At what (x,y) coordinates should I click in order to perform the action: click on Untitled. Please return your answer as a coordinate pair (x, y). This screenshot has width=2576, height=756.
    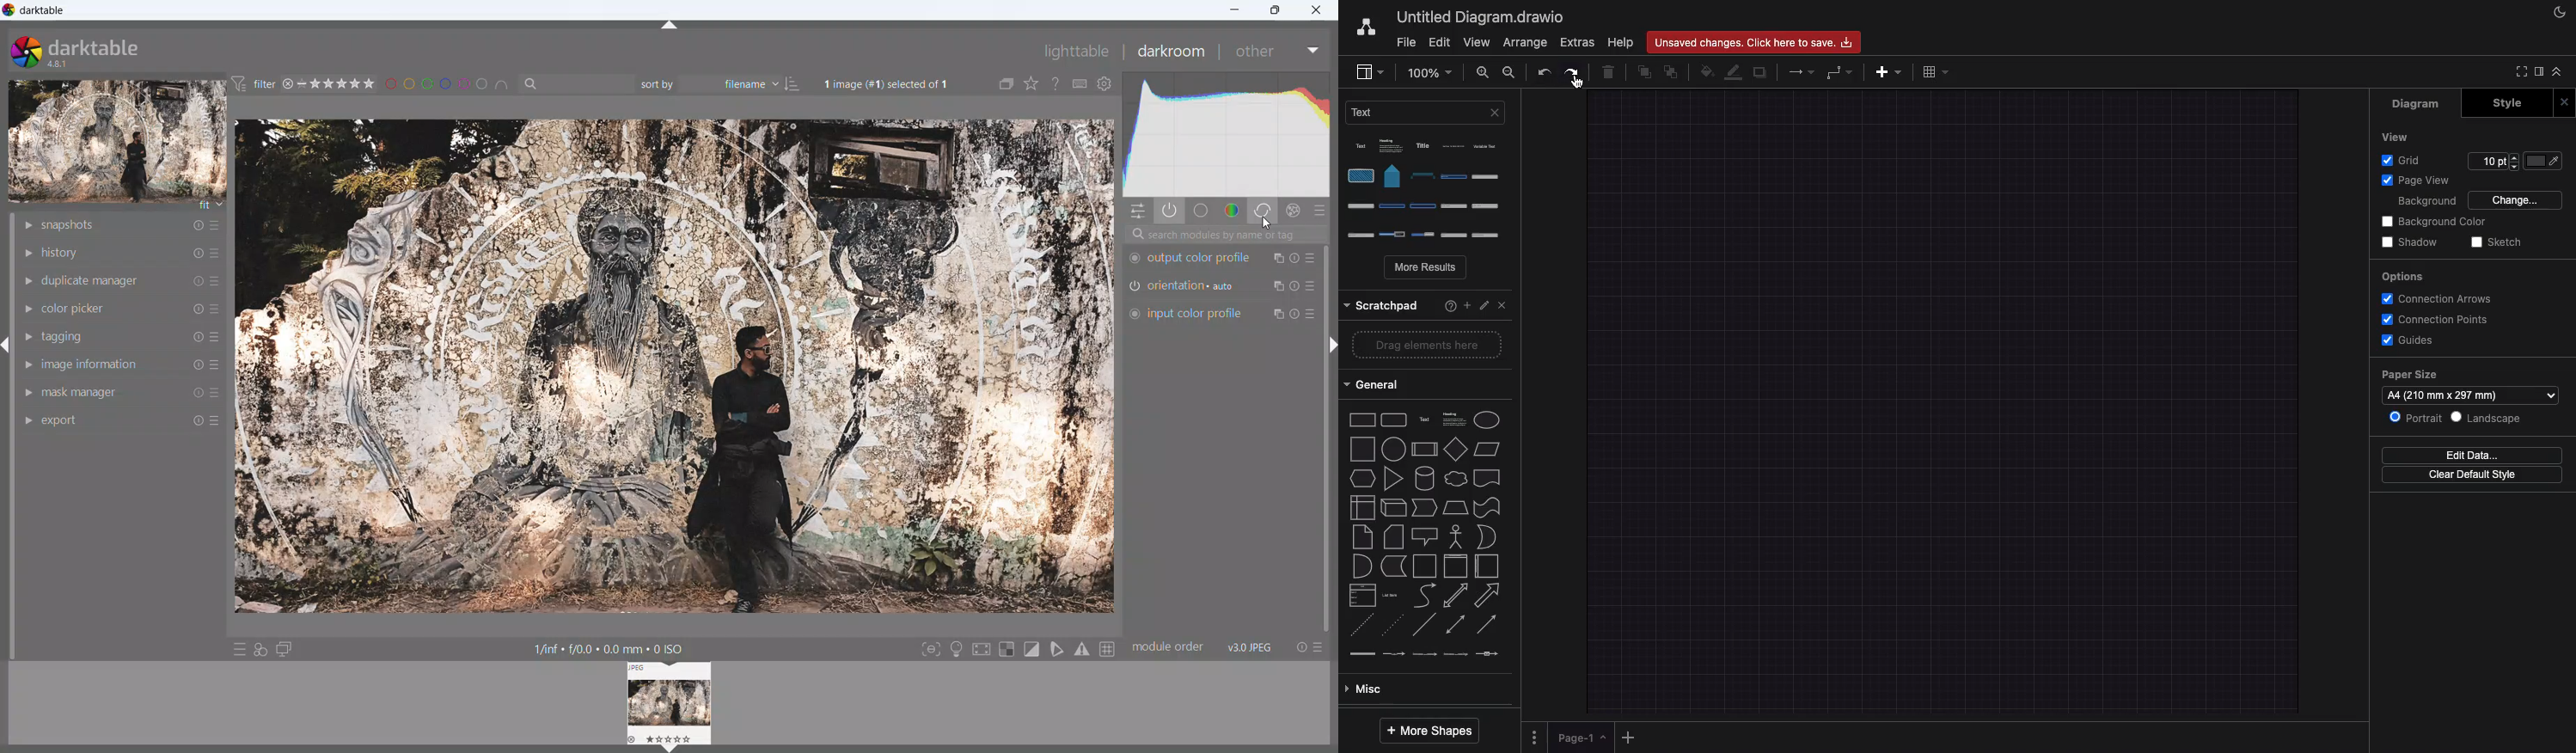
    Looking at the image, I should click on (1478, 18).